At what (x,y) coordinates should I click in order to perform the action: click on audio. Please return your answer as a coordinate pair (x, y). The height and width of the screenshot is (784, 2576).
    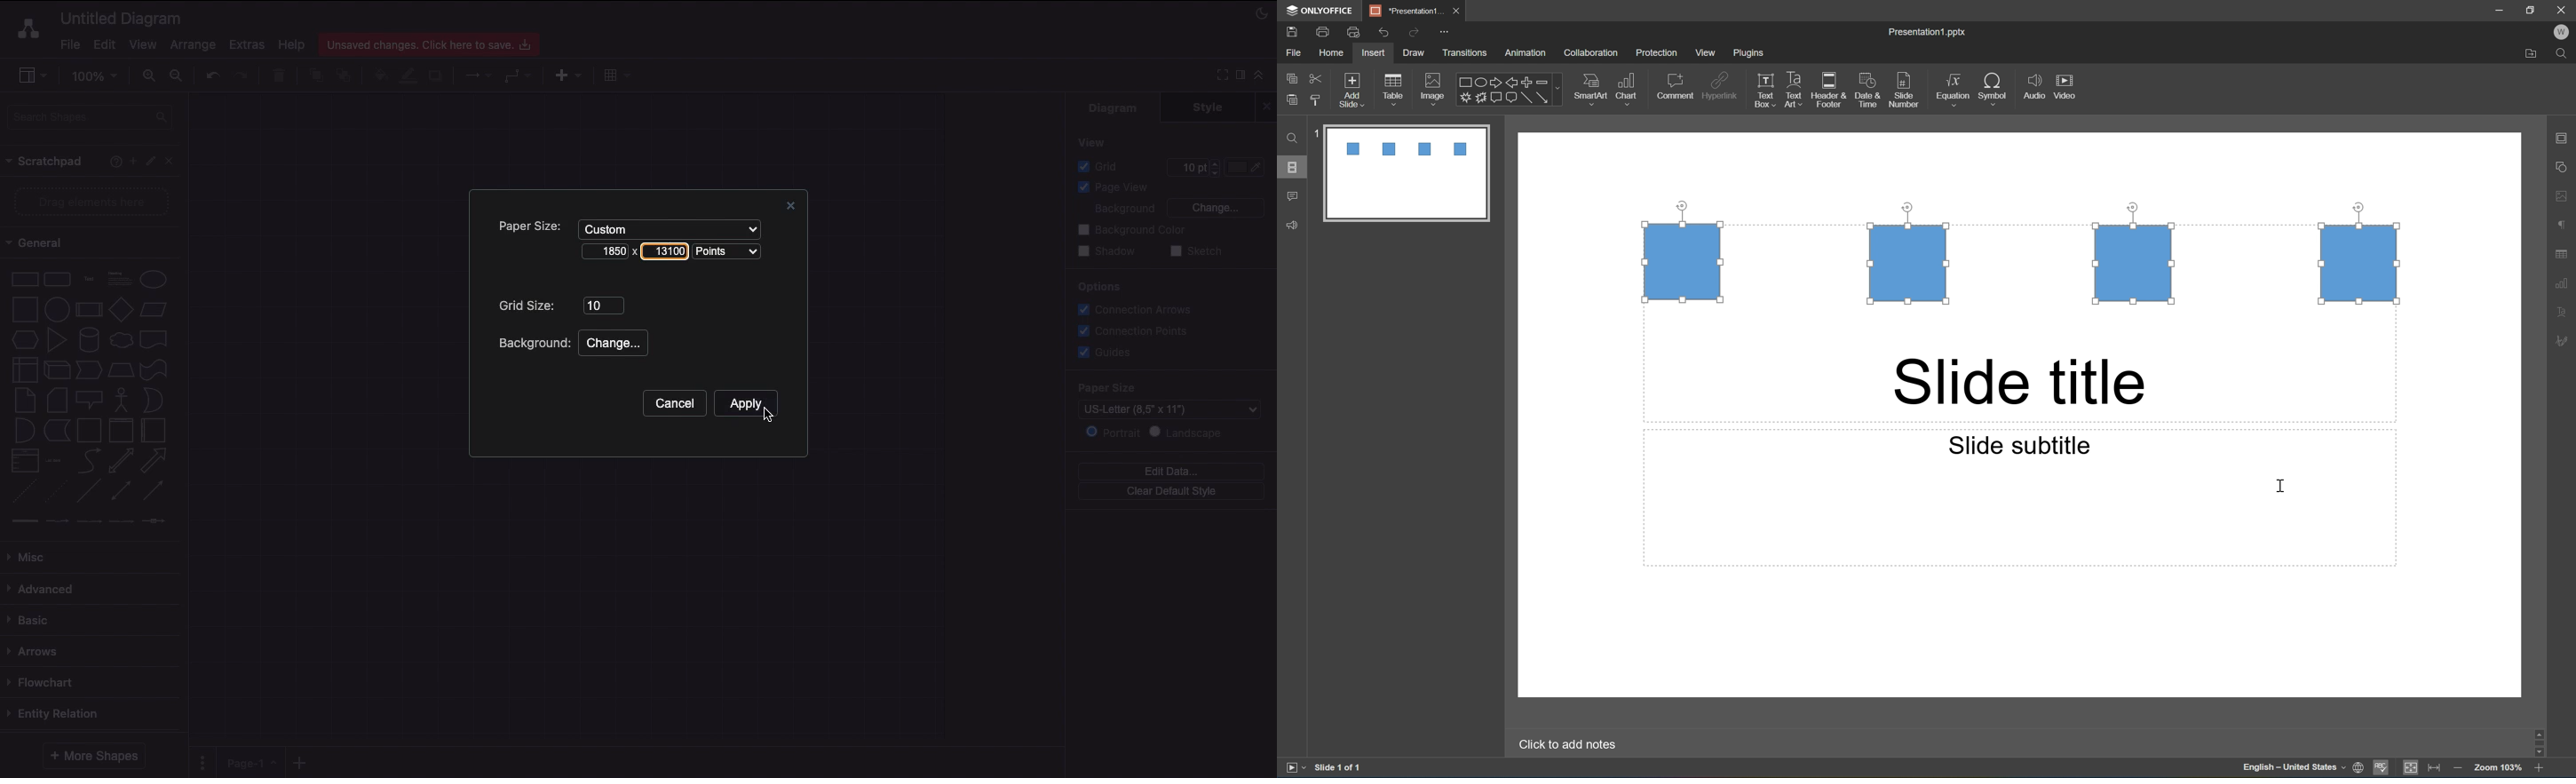
    Looking at the image, I should click on (2032, 88).